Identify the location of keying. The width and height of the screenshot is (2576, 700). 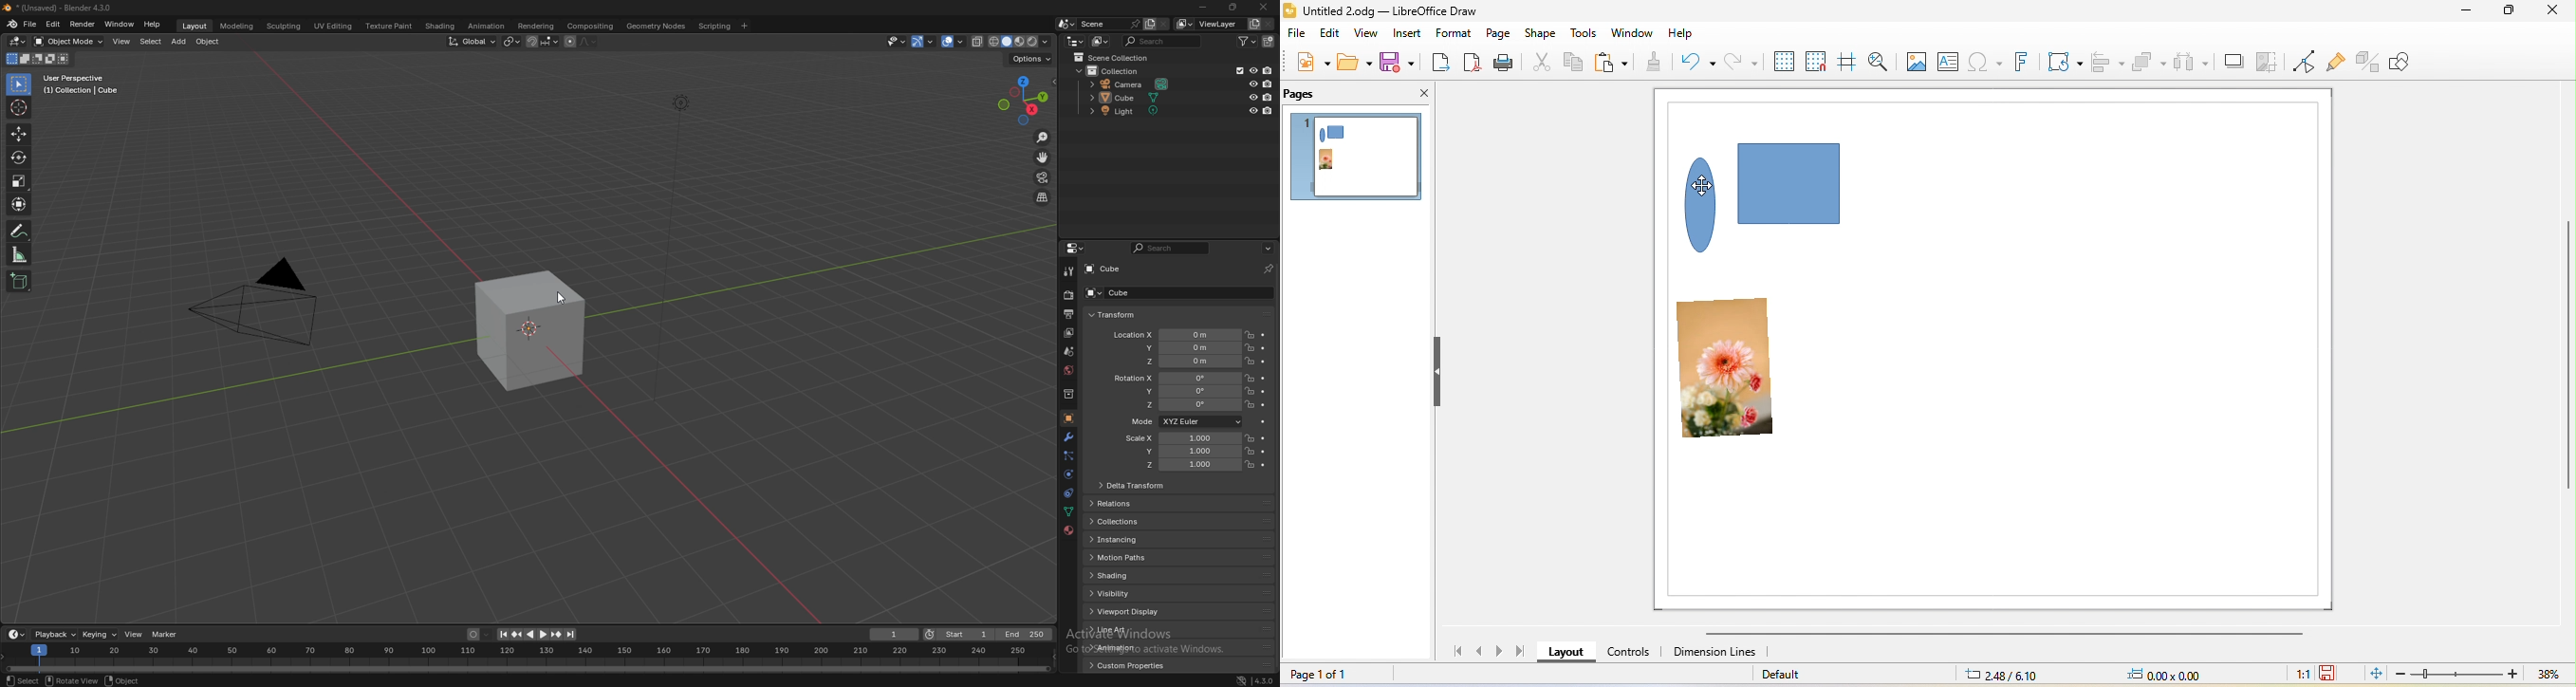
(99, 635).